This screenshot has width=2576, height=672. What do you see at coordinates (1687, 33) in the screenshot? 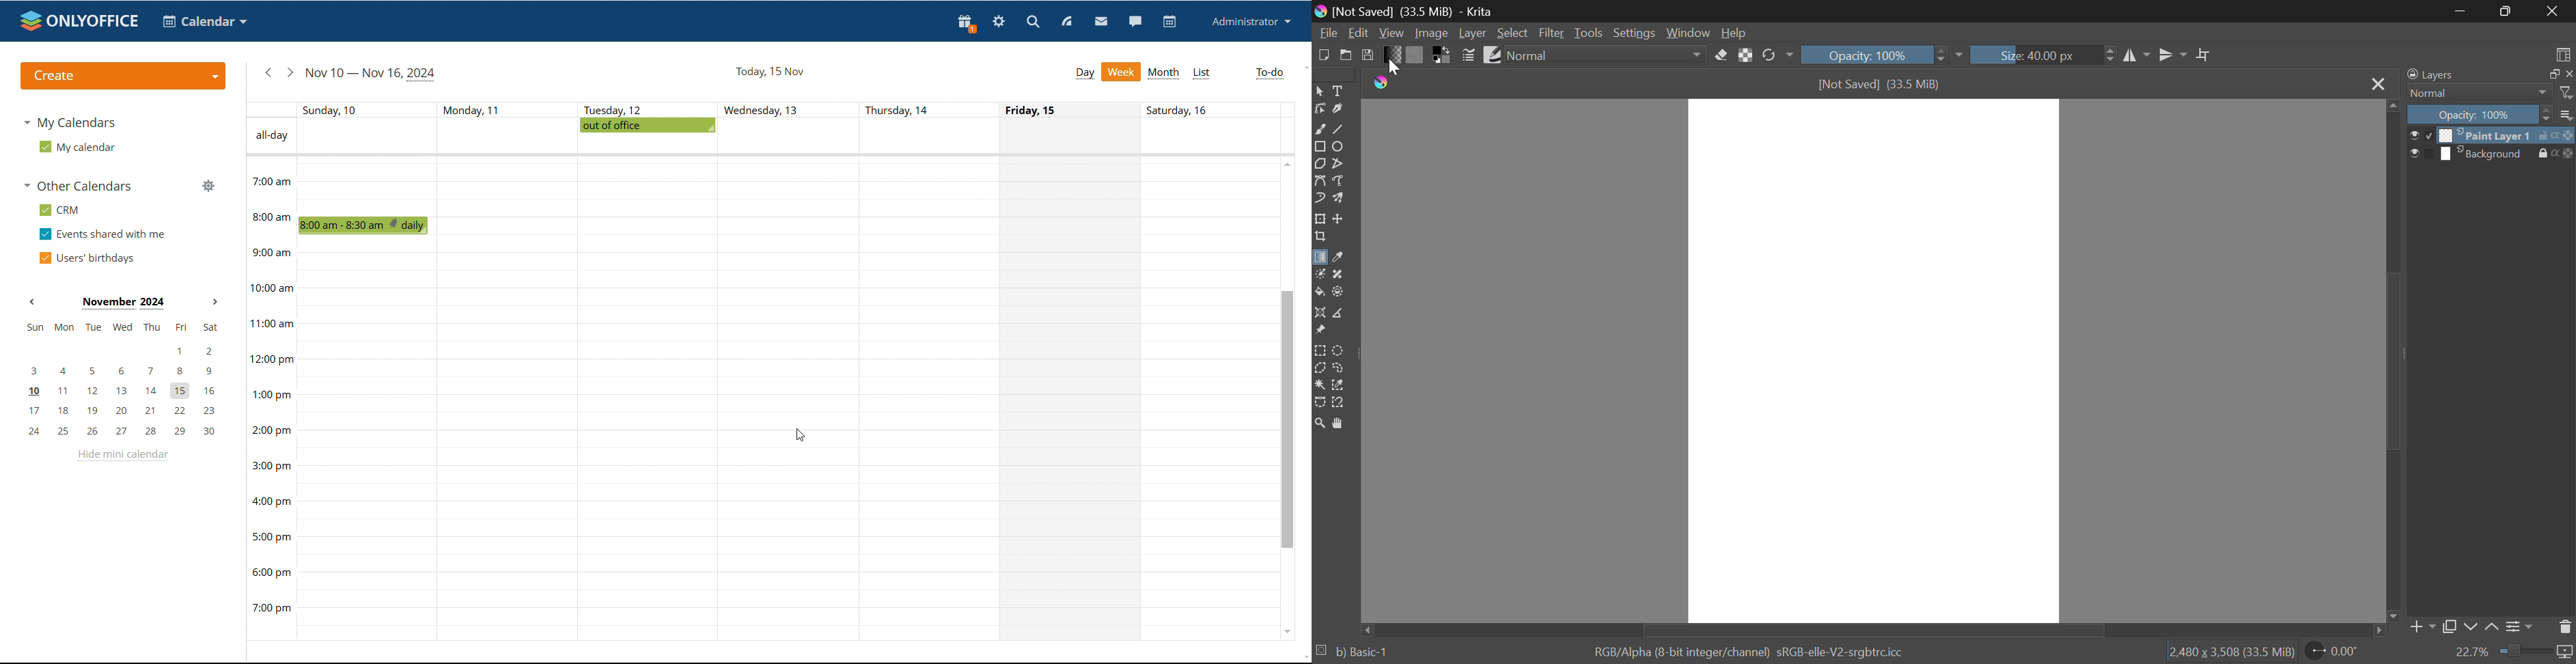
I see `Window` at bounding box center [1687, 33].